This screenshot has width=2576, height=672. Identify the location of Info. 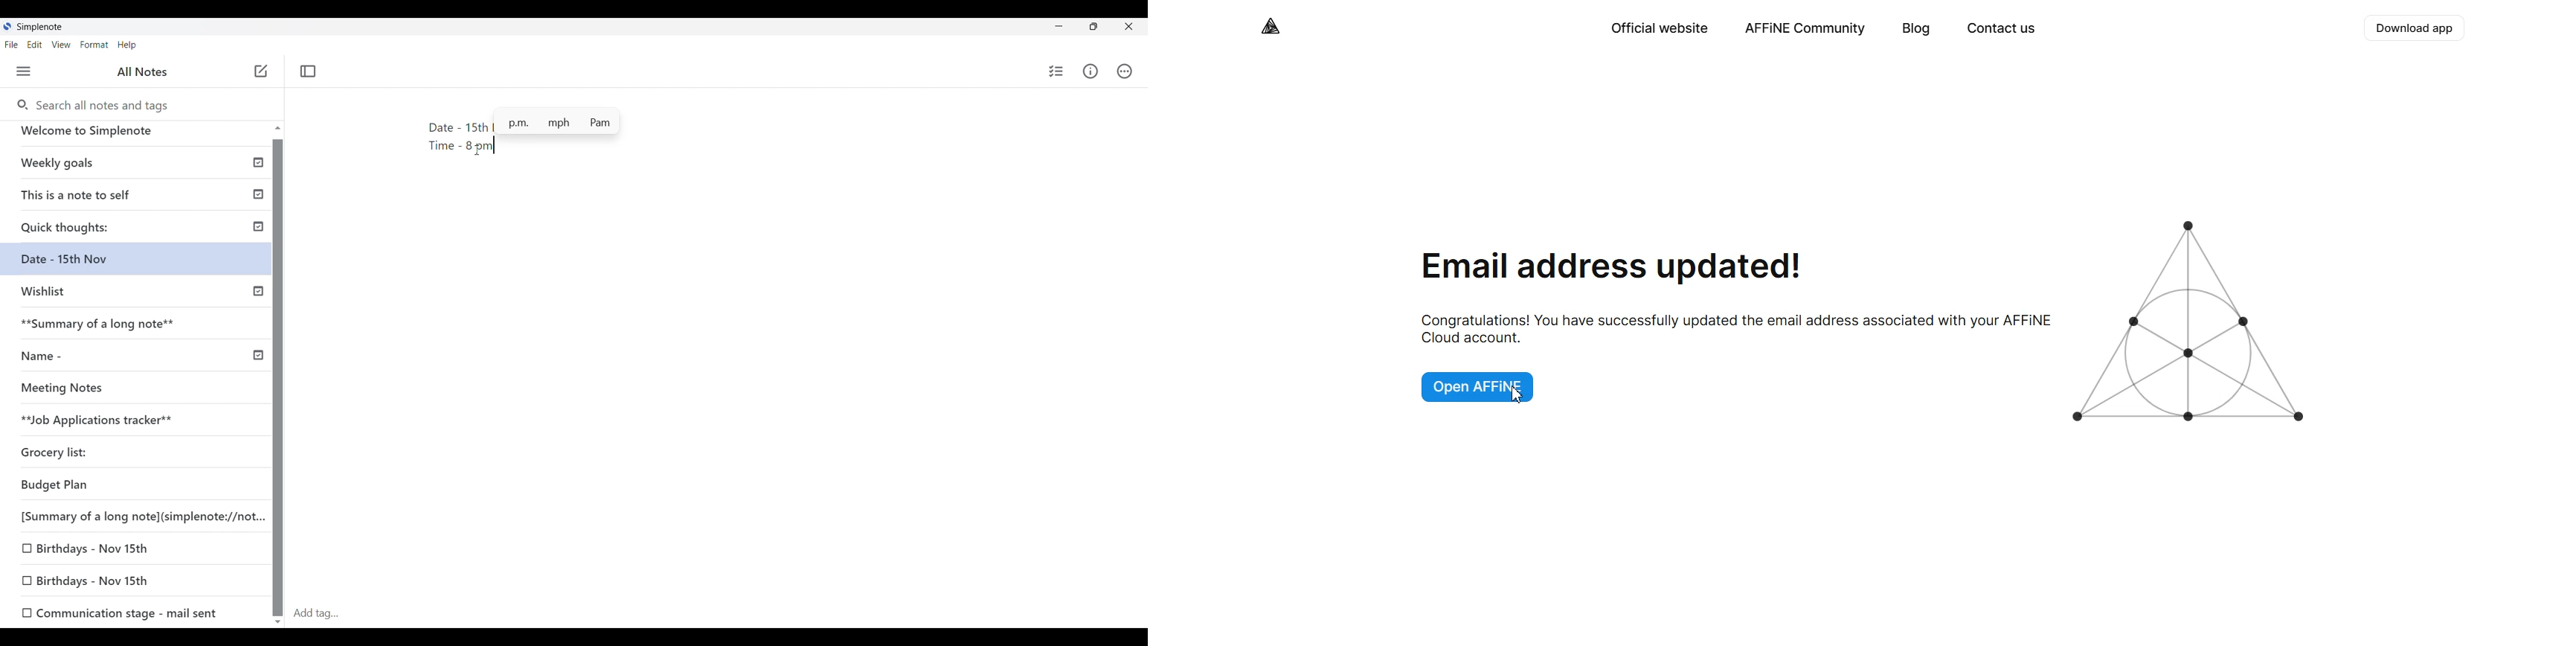
(1090, 71).